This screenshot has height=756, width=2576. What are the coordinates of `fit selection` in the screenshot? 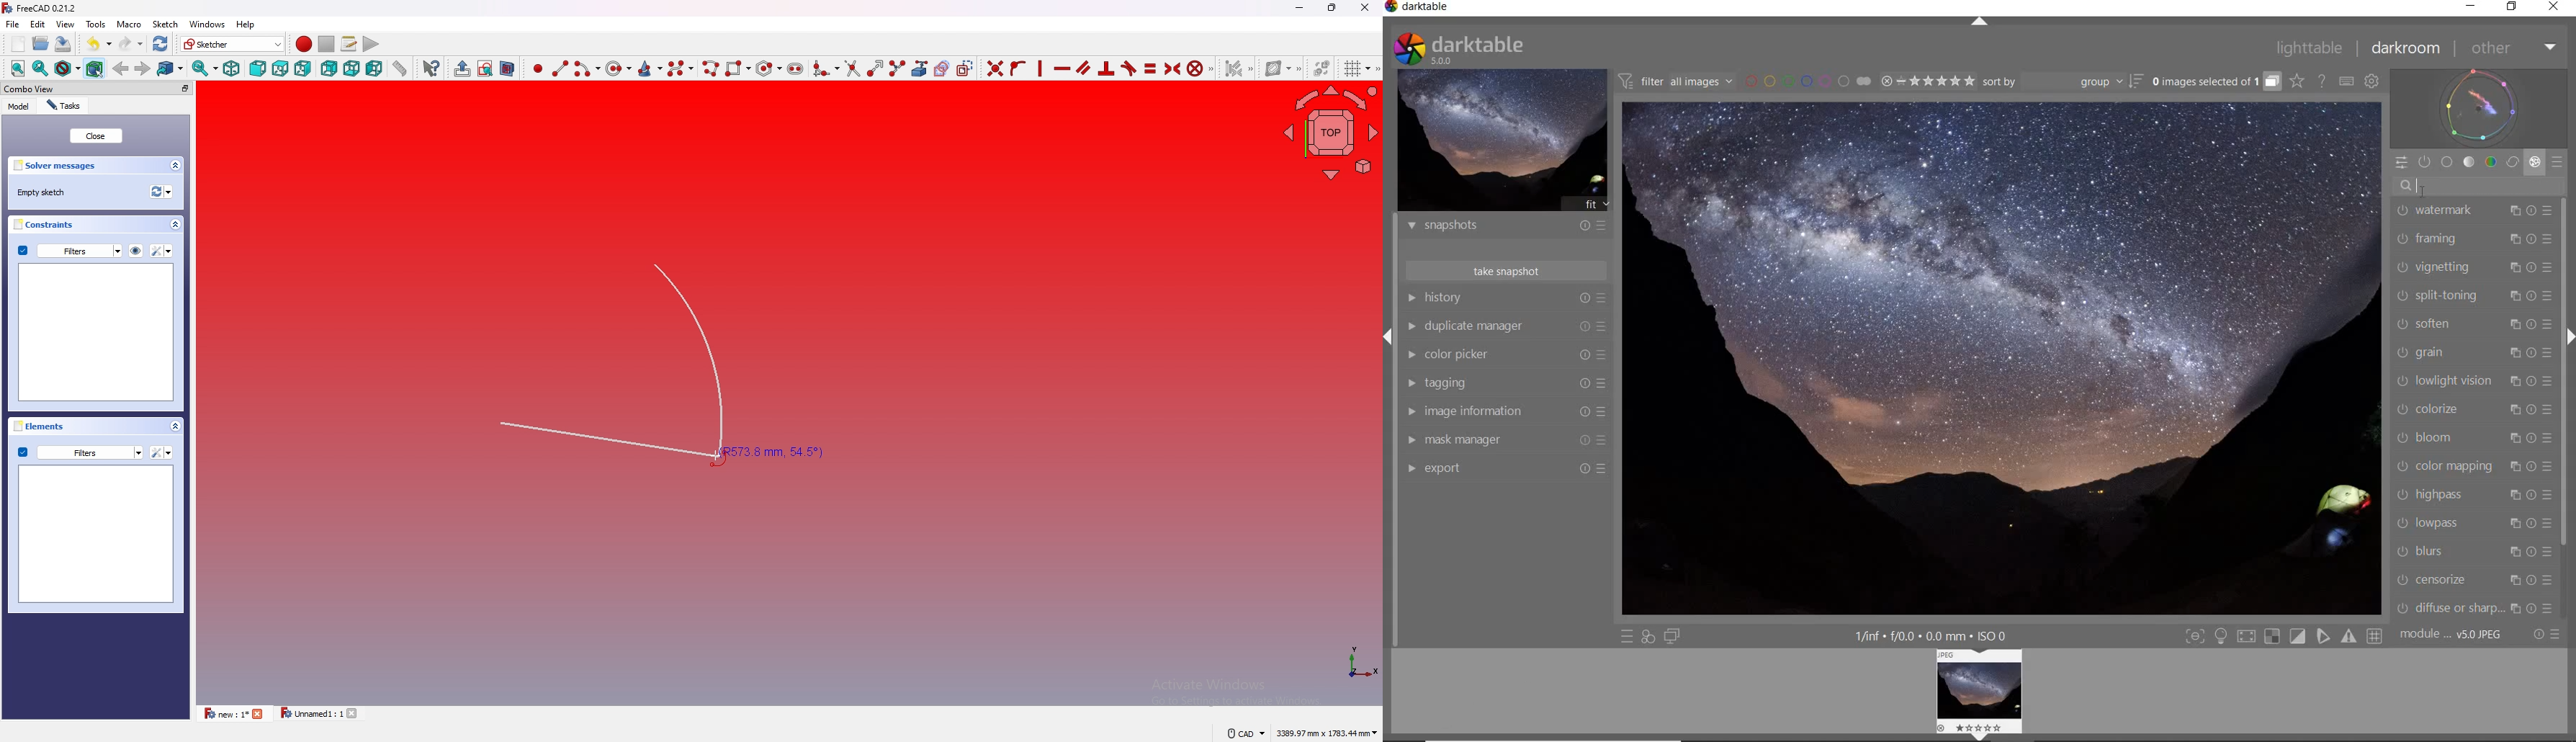 It's located at (40, 68).